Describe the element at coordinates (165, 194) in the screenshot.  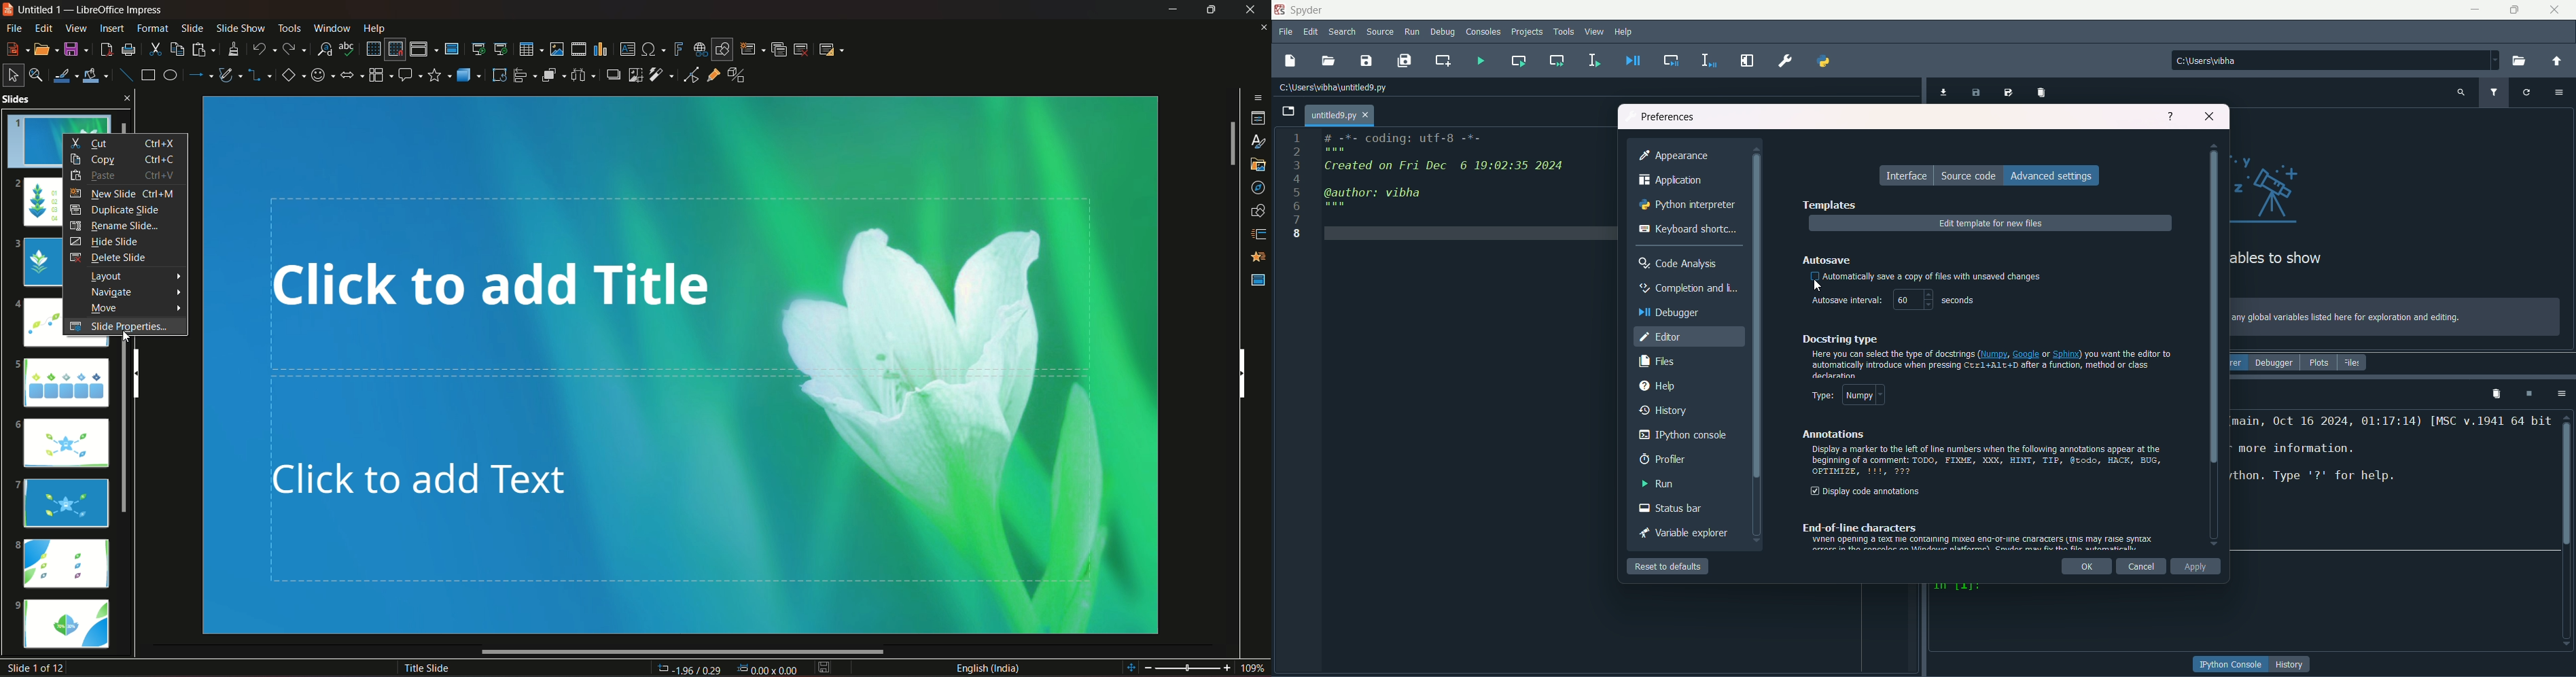
I see `ctrl+m` at that location.